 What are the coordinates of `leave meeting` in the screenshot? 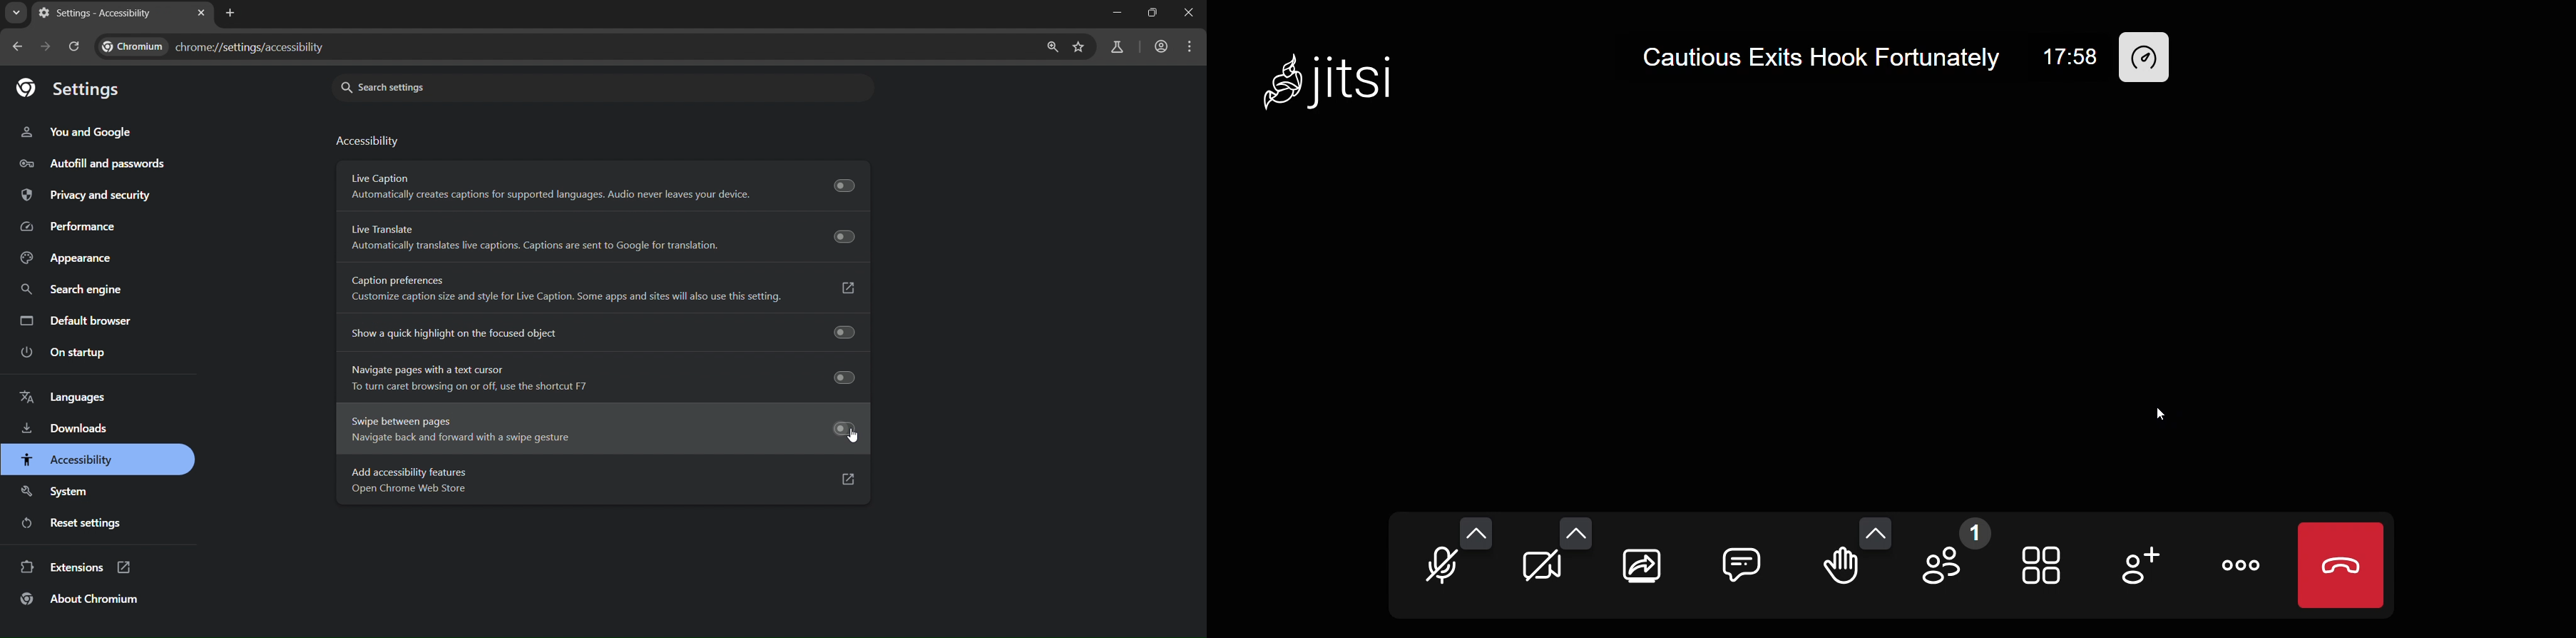 It's located at (2339, 565).